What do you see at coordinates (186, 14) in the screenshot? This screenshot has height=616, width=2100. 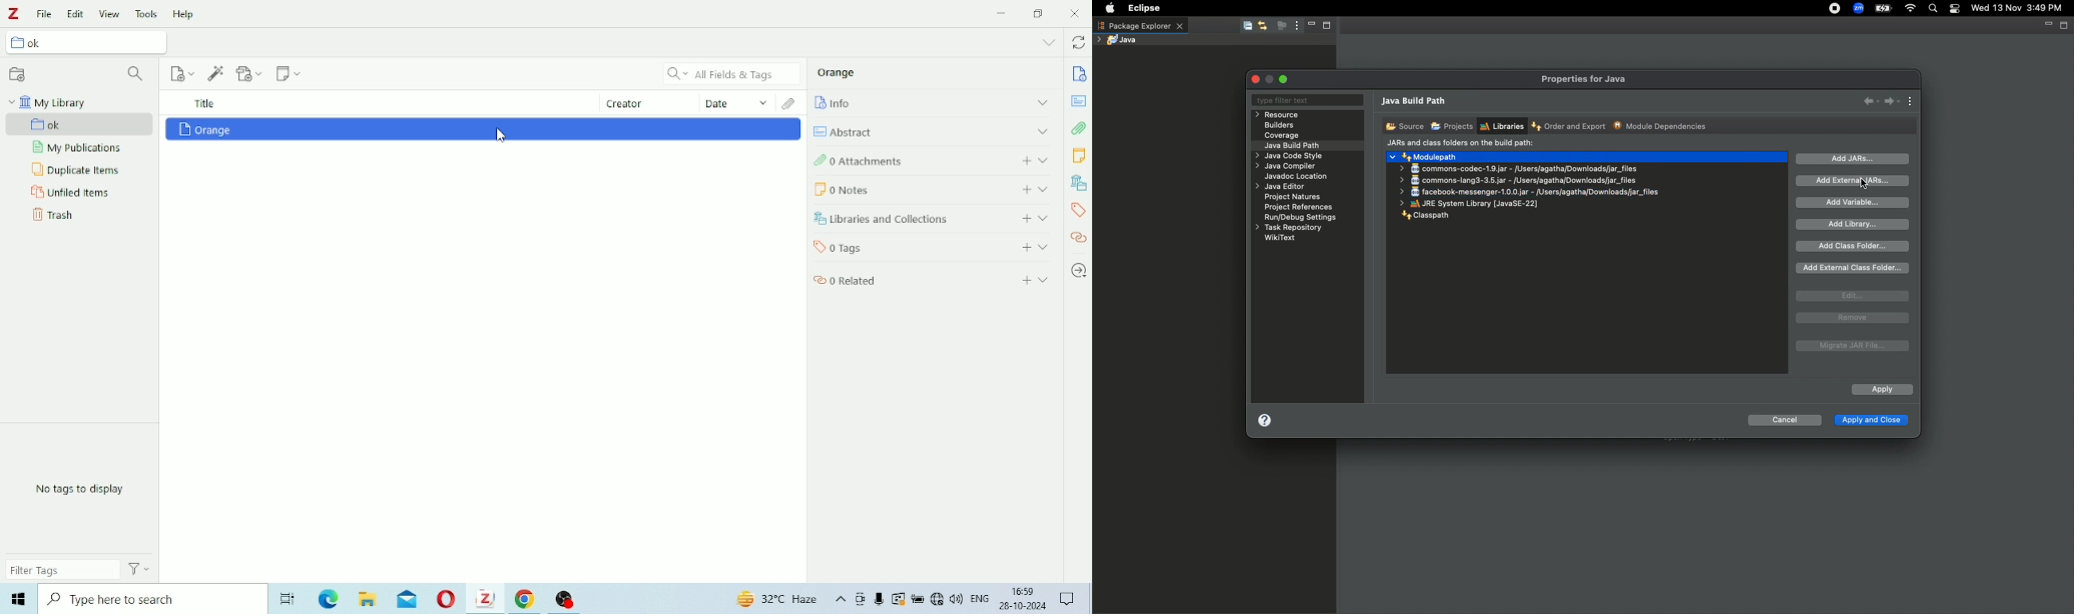 I see `Help` at bounding box center [186, 14].